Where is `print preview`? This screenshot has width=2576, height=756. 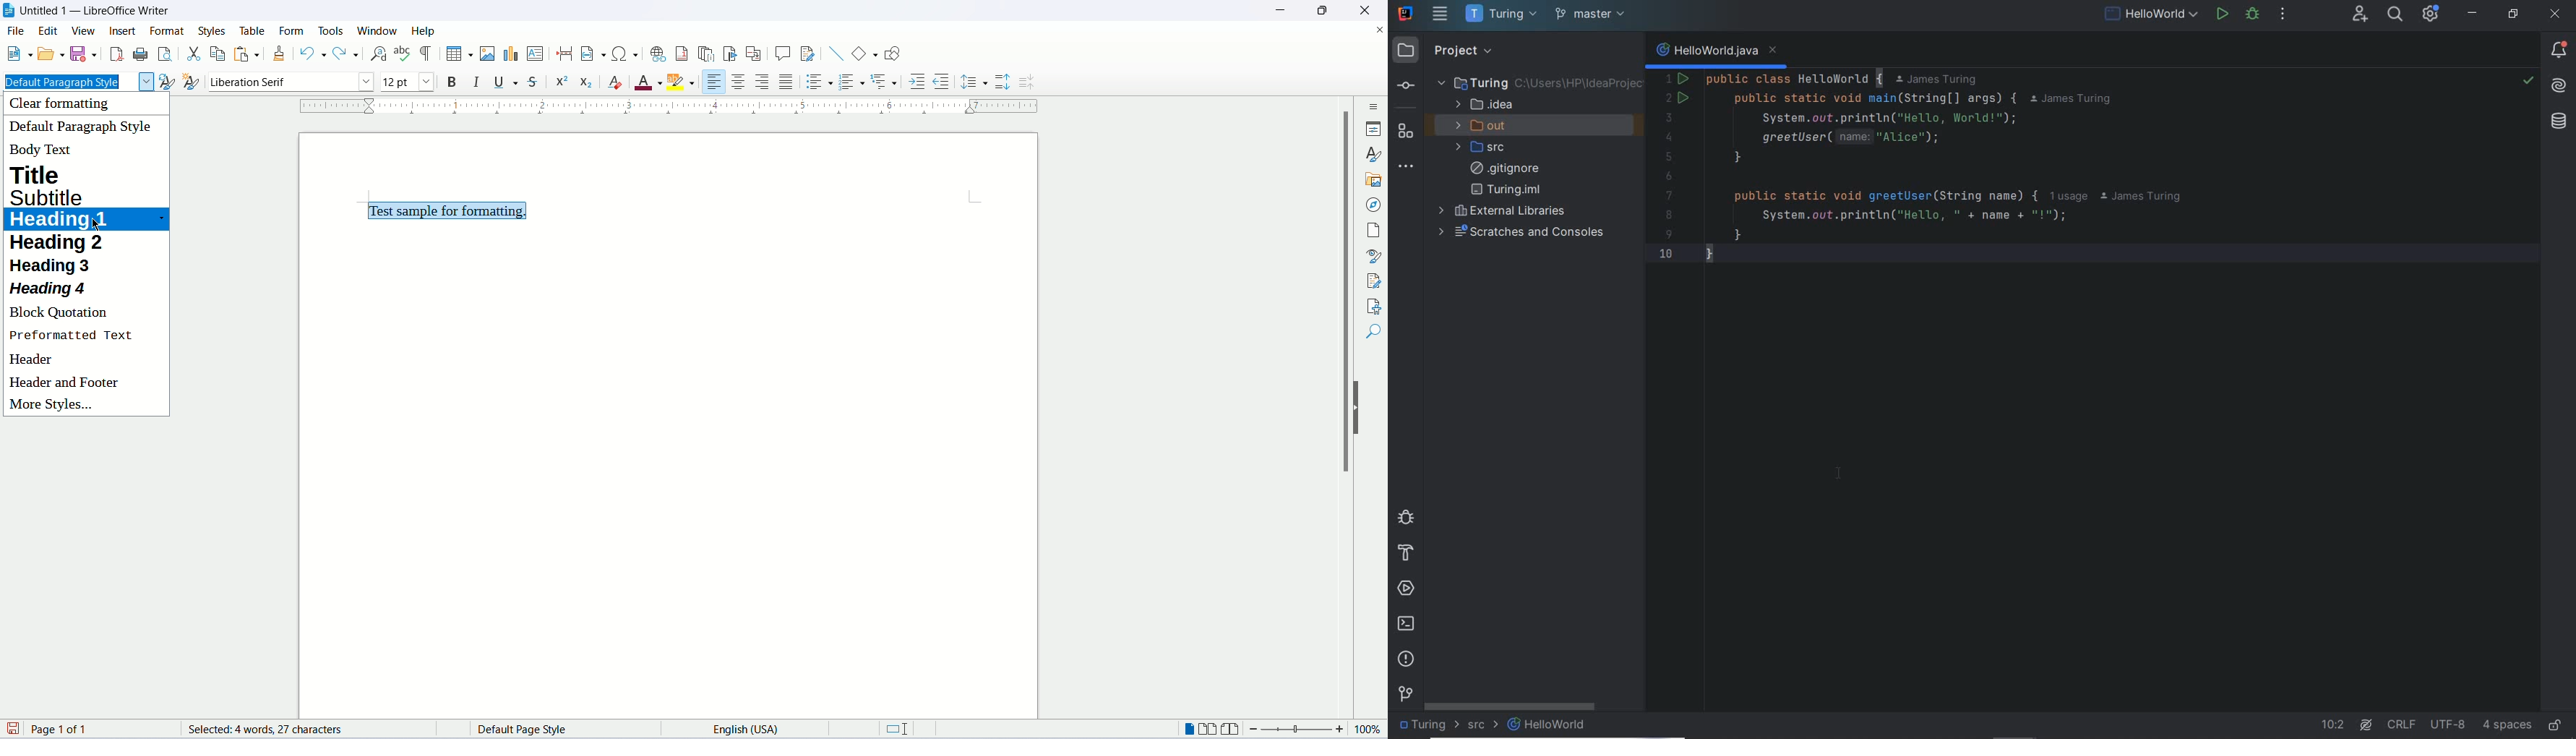
print preview is located at coordinates (166, 53).